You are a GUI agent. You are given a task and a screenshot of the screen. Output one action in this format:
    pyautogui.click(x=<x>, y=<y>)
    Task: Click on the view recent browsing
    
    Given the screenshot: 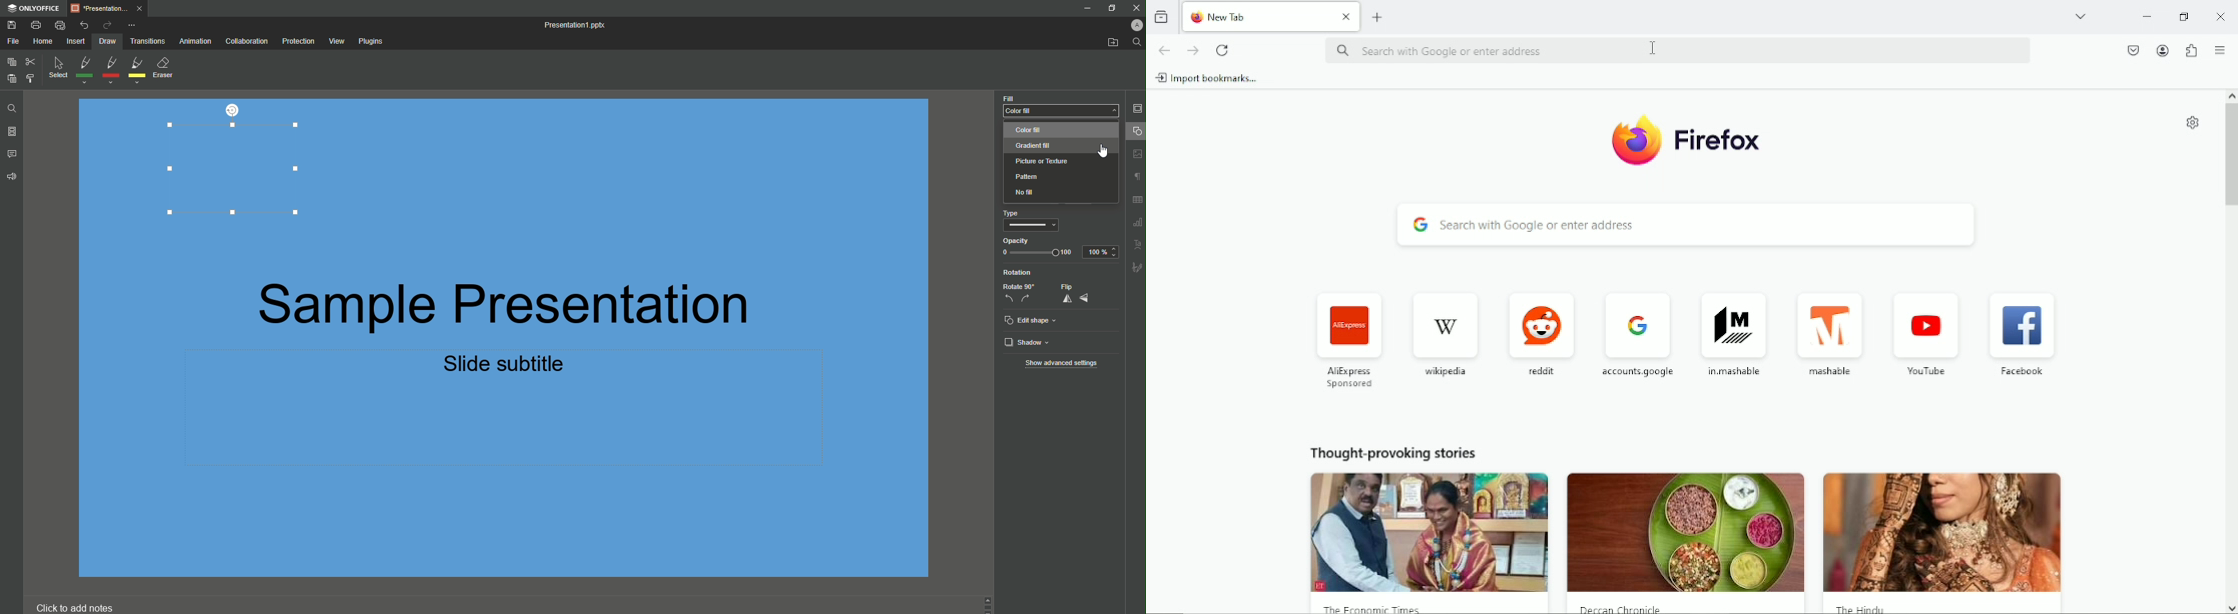 What is the action you would take?
    pyautogui.click(x=1161, y=17)
    